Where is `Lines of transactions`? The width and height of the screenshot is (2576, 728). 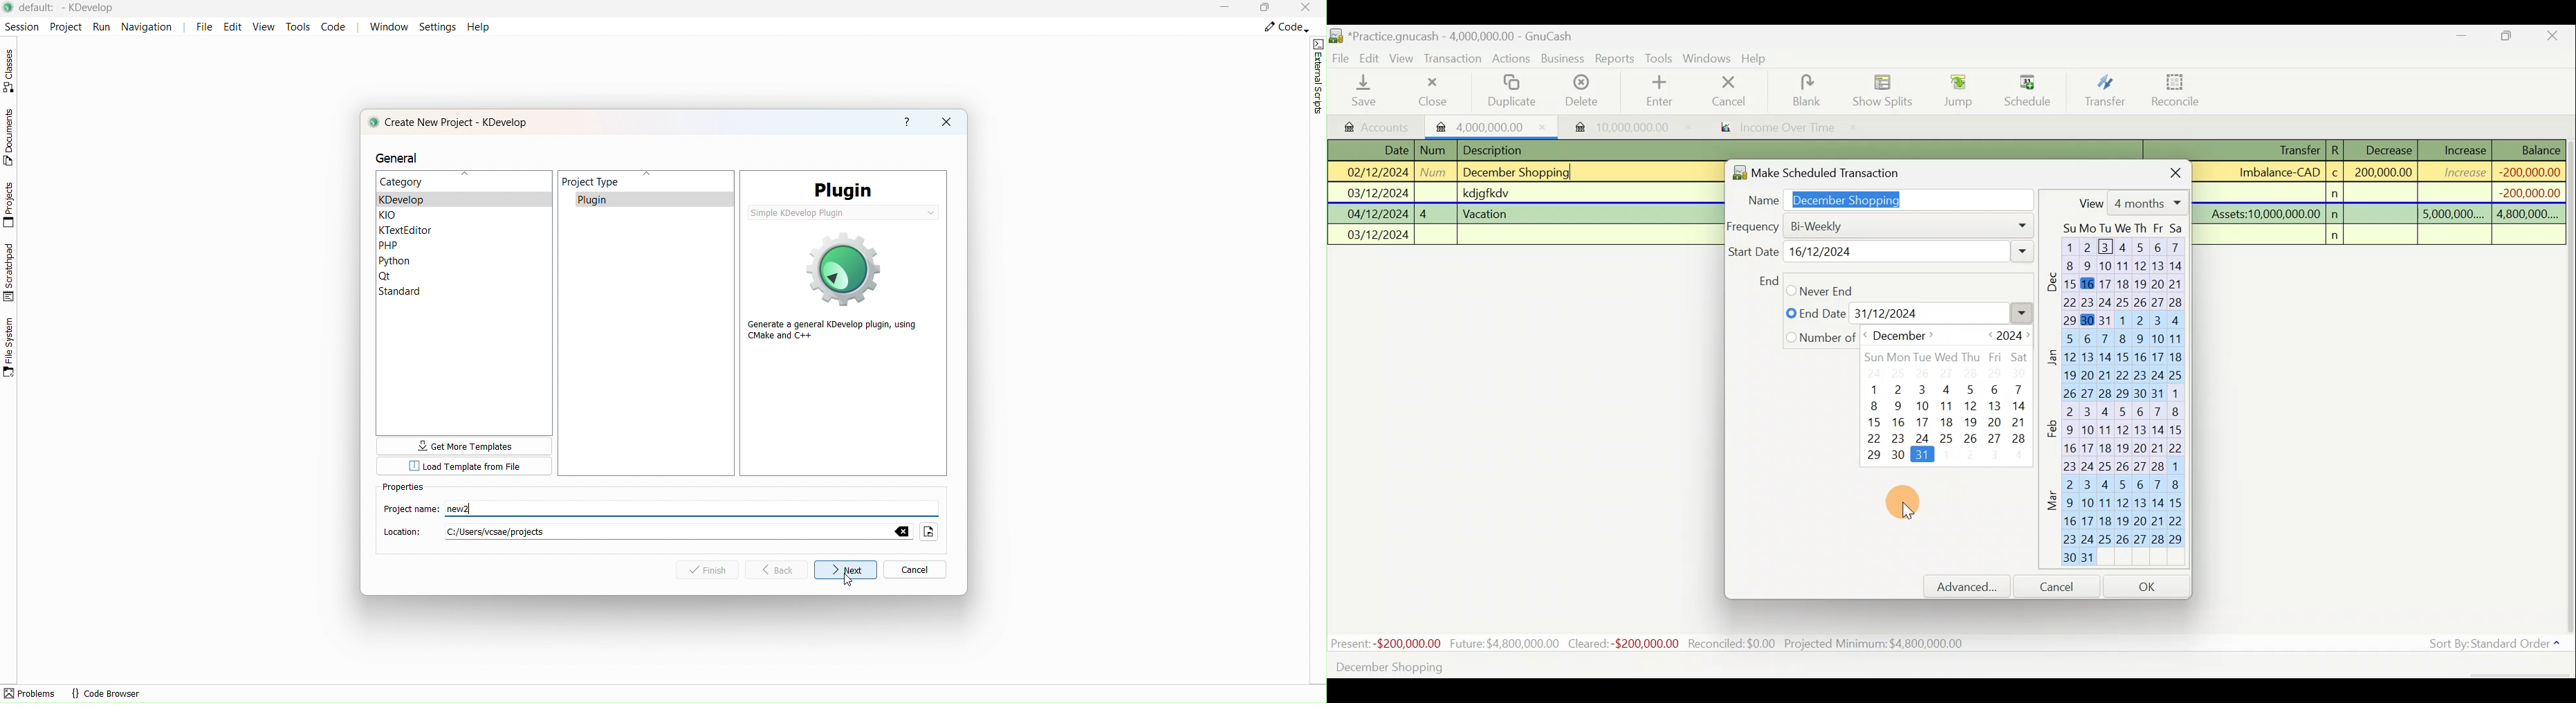
Lines of transactions is located at coordinates (1487, 195).